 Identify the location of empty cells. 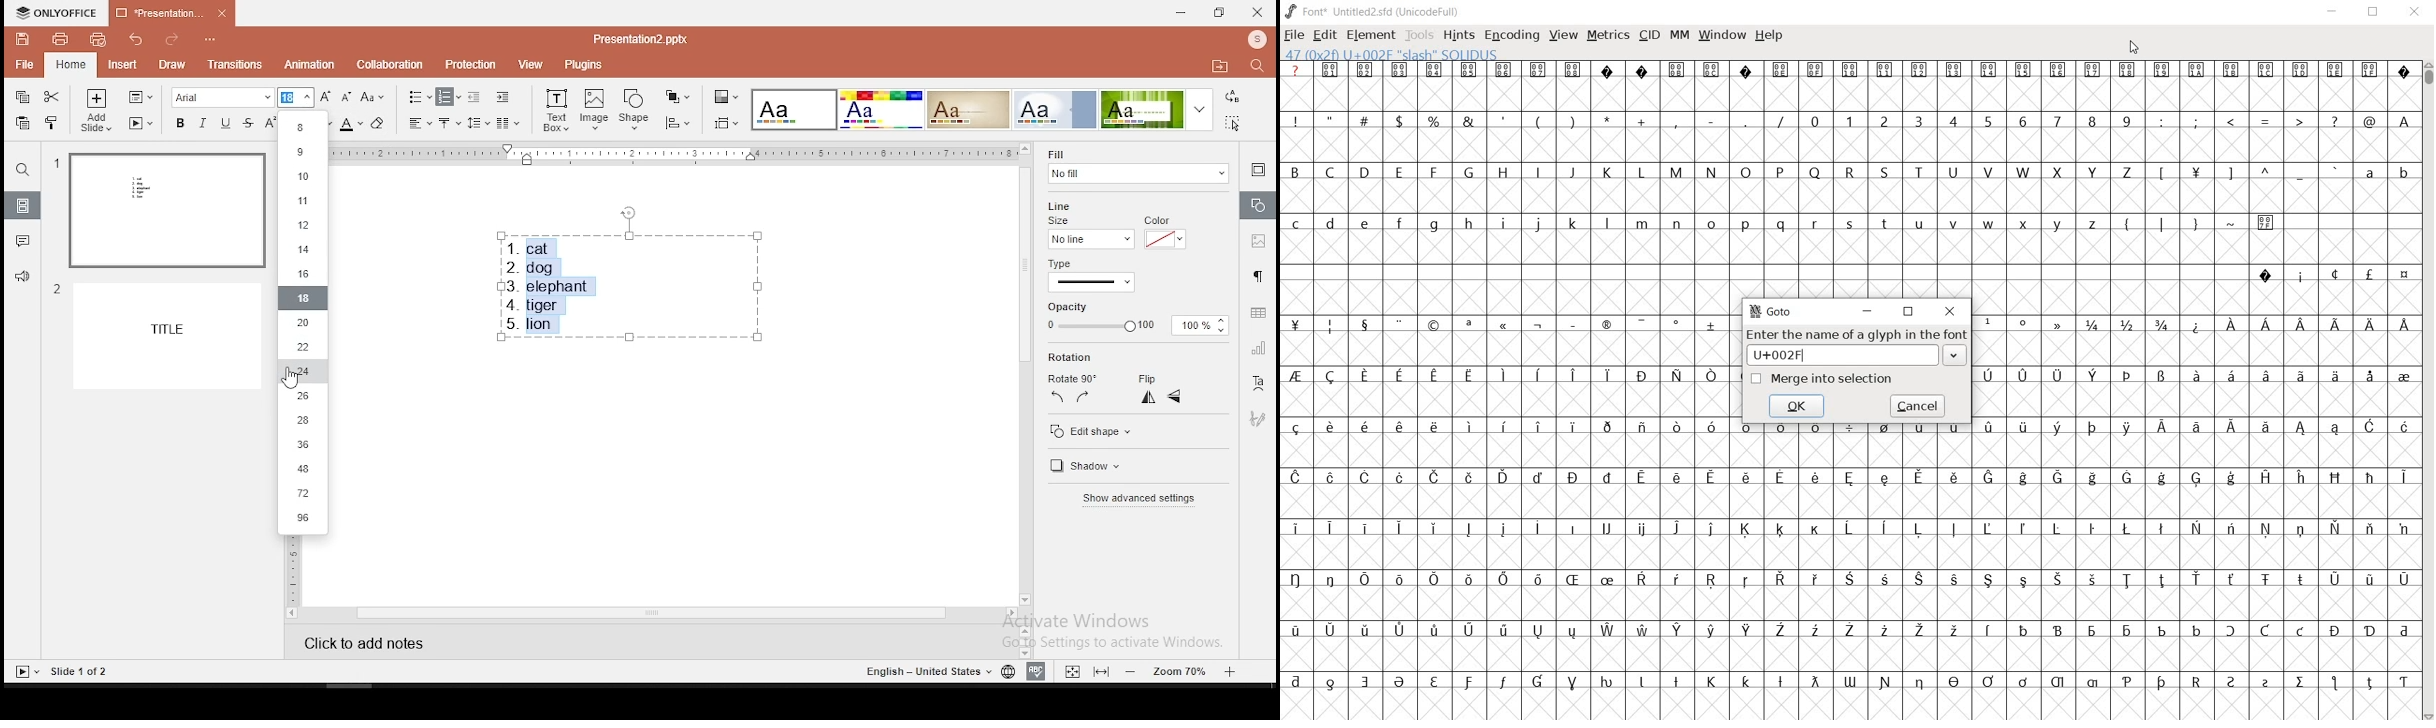
(1509, 296).